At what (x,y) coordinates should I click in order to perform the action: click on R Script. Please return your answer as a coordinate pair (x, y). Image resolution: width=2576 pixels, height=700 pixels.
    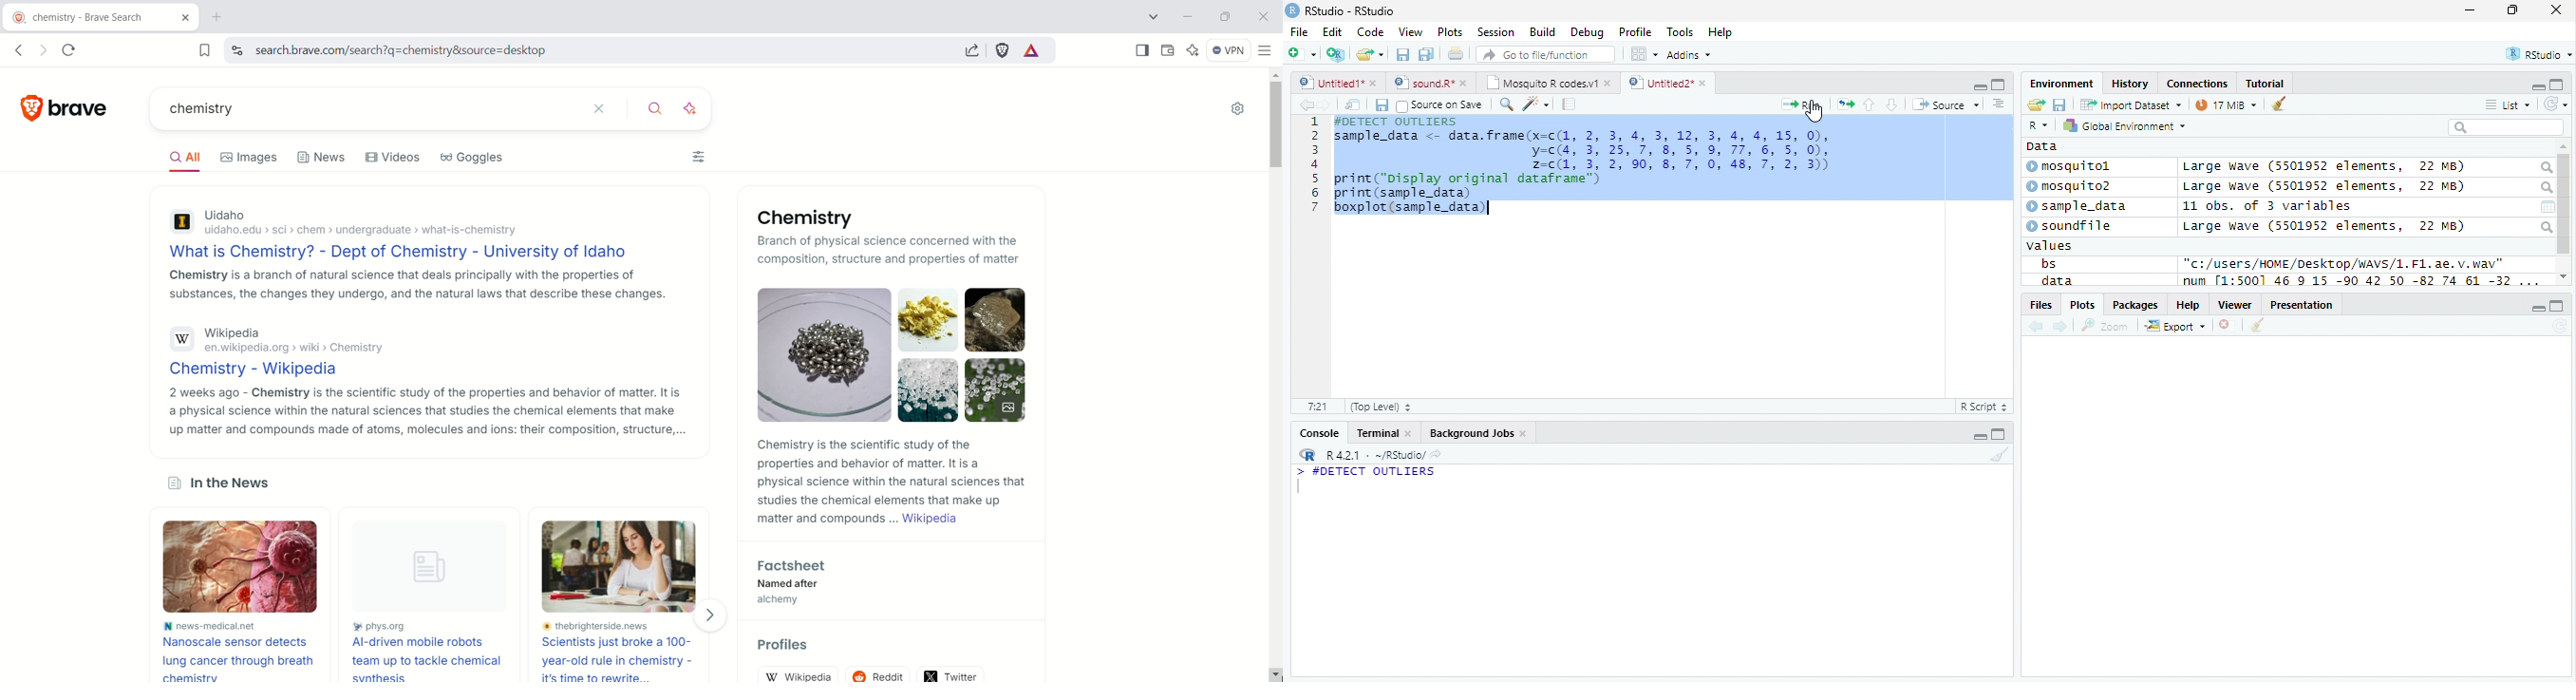
    Looking at the image, I should click on (1984, 406).